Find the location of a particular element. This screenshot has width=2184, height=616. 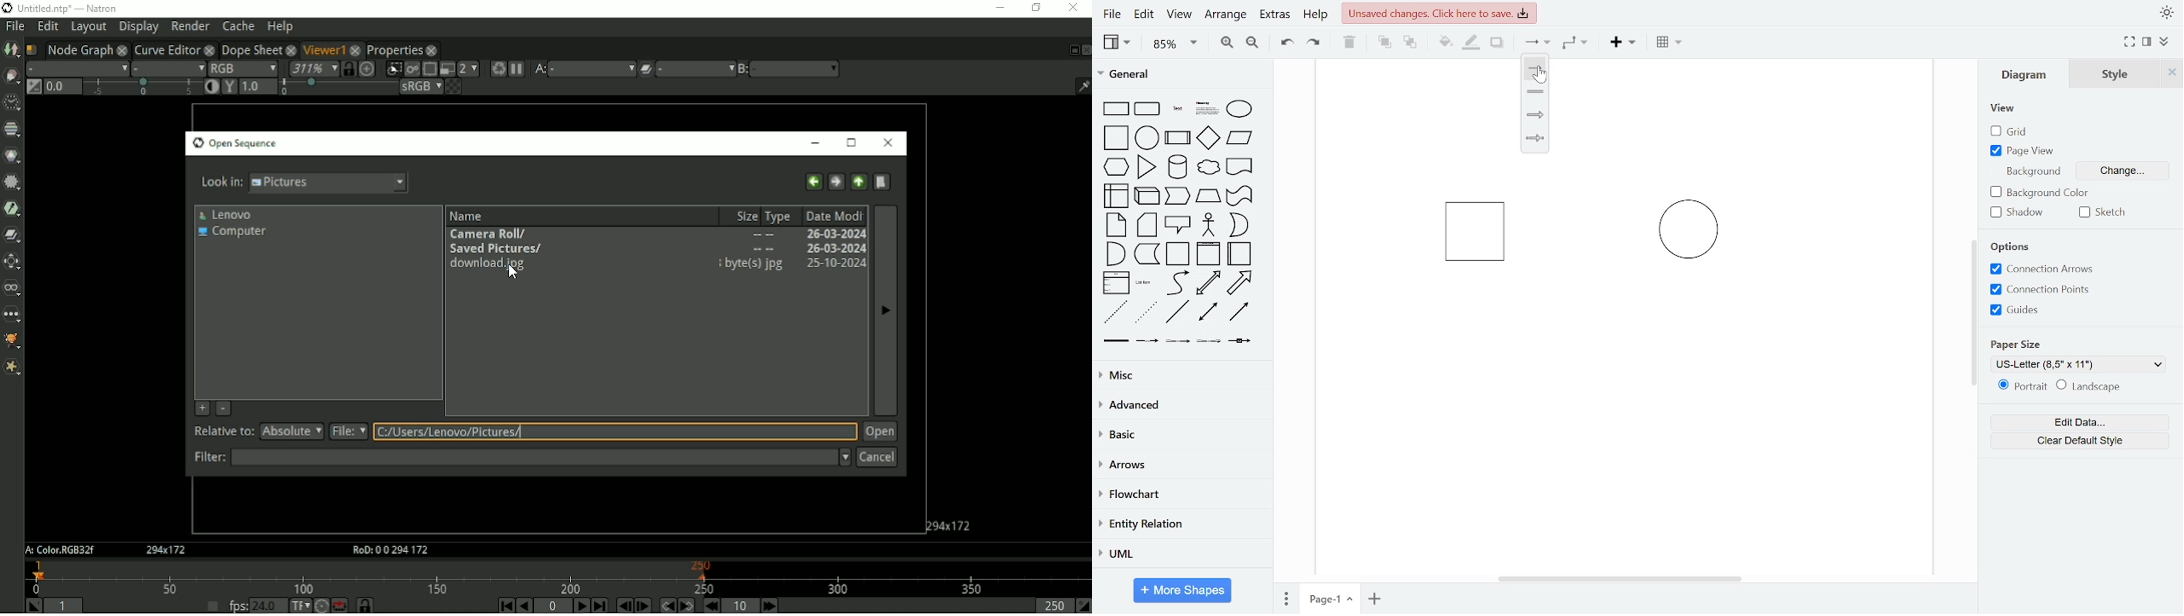

dotted line is located at coordinates (1146, 313).